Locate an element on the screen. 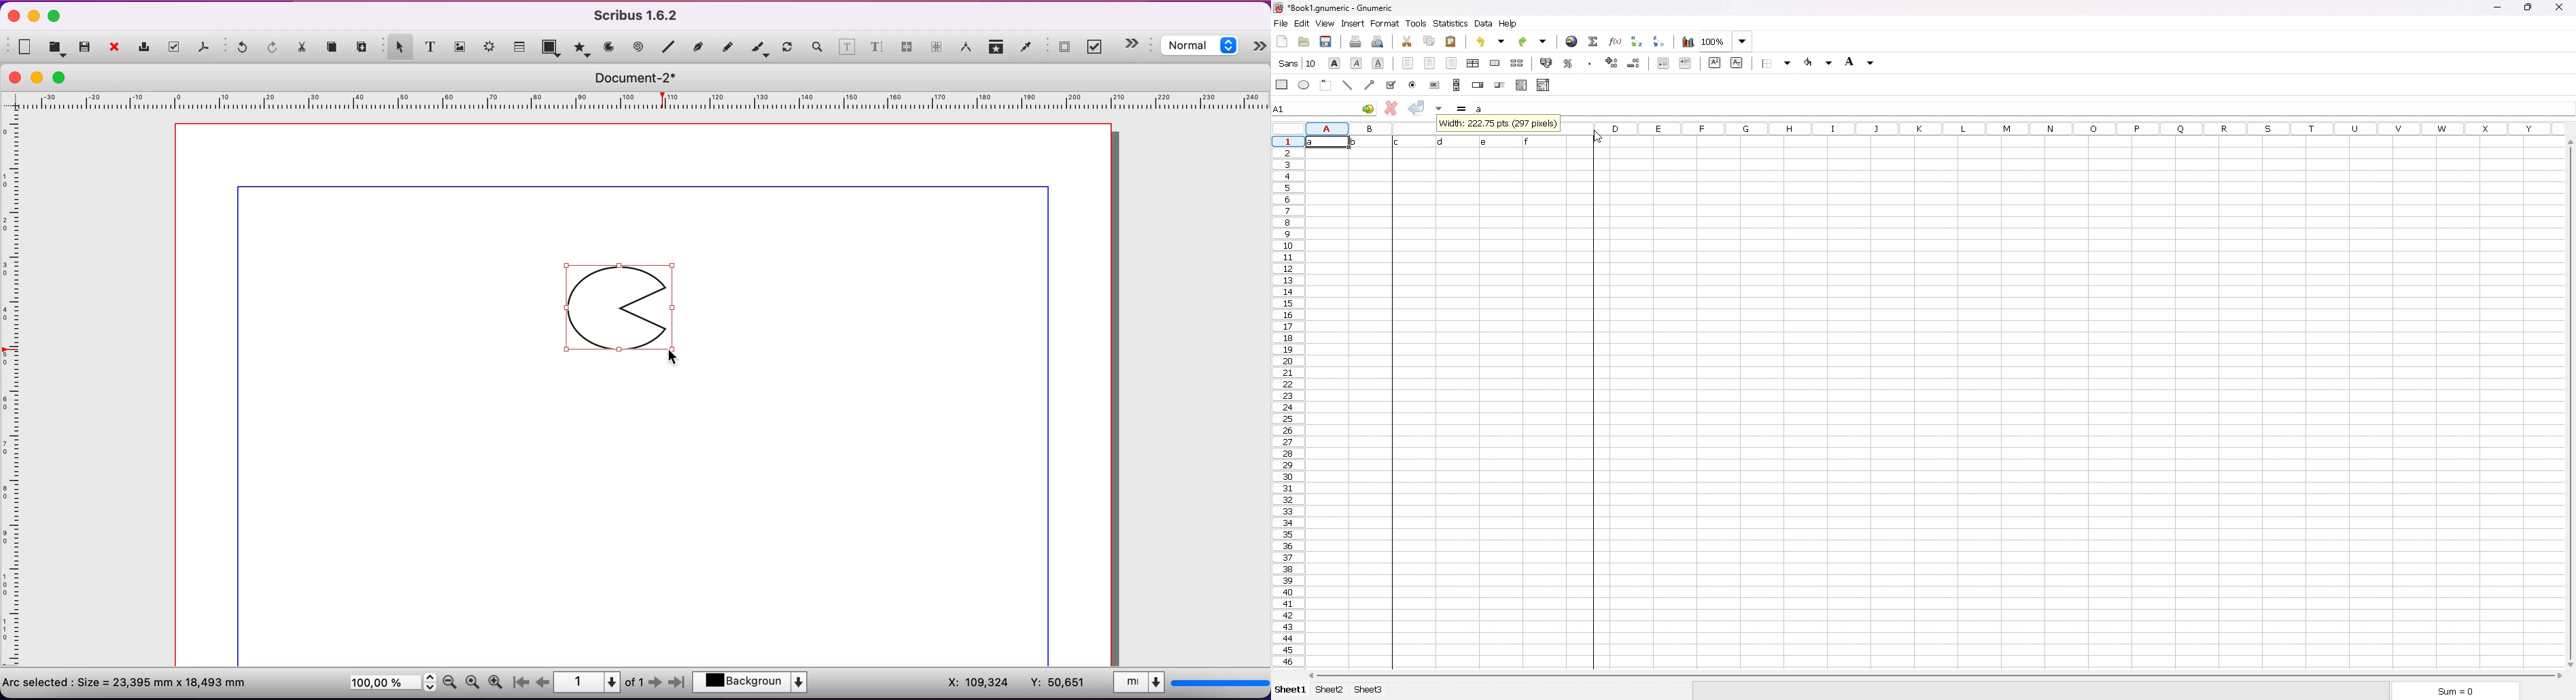 The image size is (2576, 700). cell input is located at coordinates (2023, 108).